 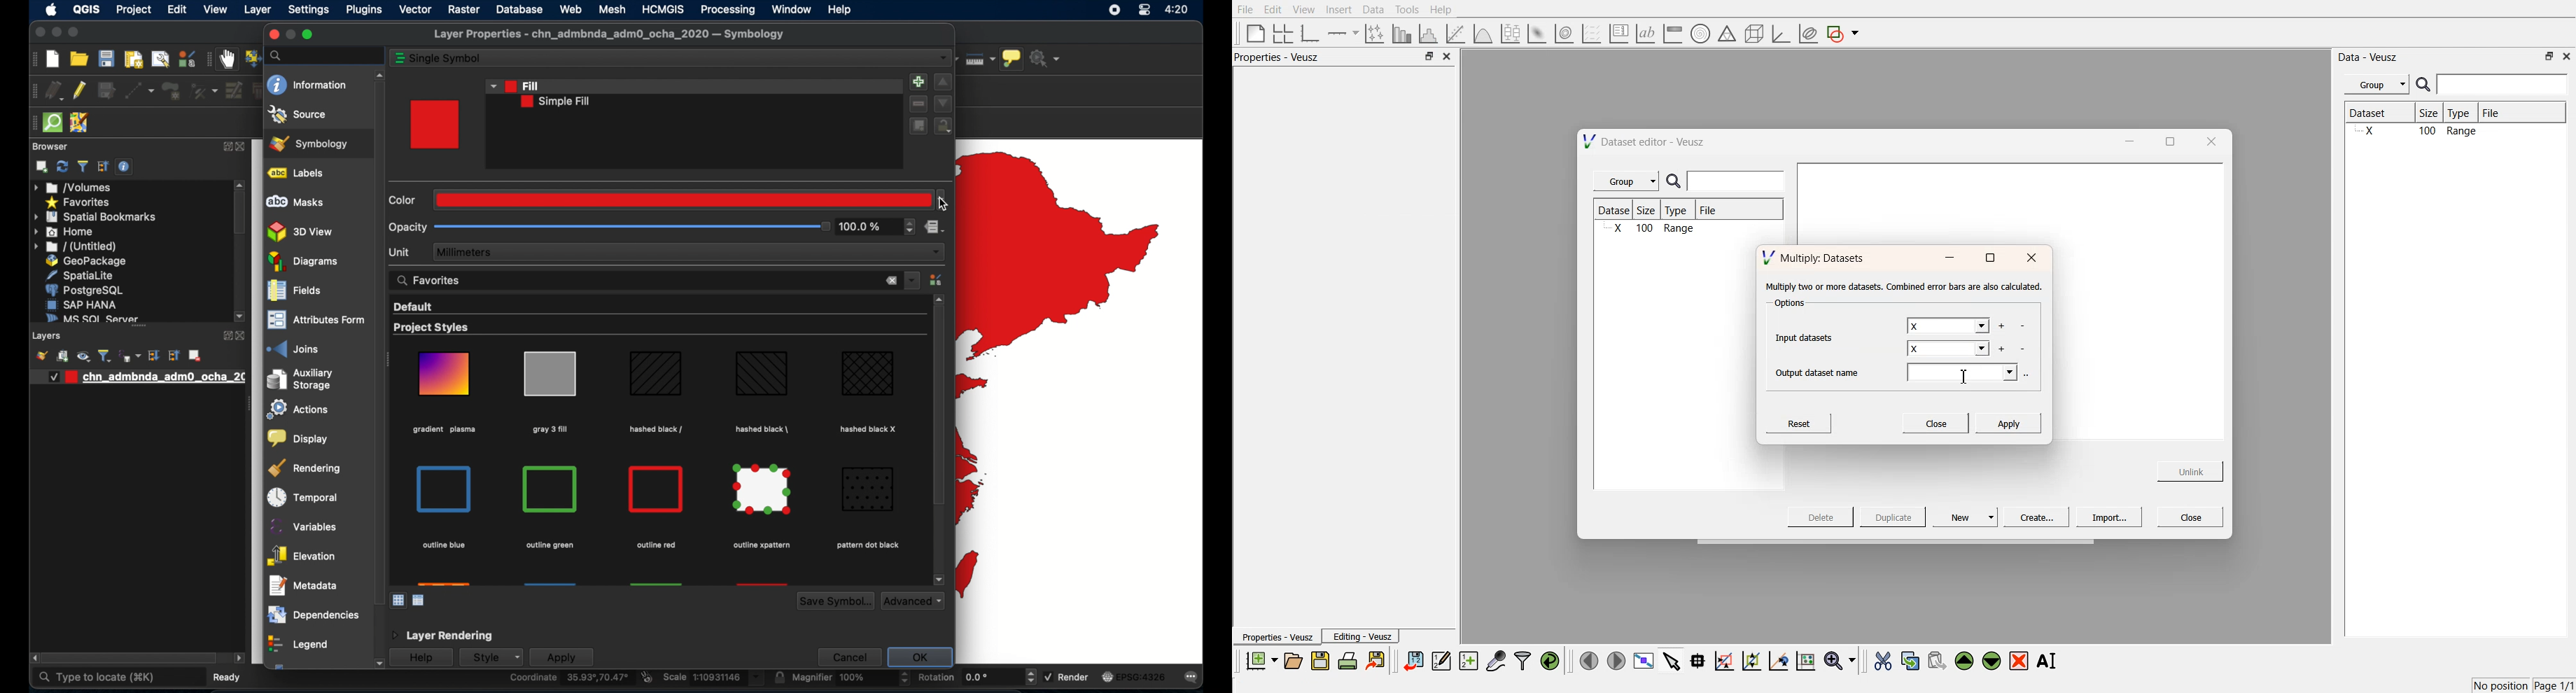 What do you see at coordinates (868, 373) in the screenshot?
I see `Gradient preview ` at bounding box center [868, 373].